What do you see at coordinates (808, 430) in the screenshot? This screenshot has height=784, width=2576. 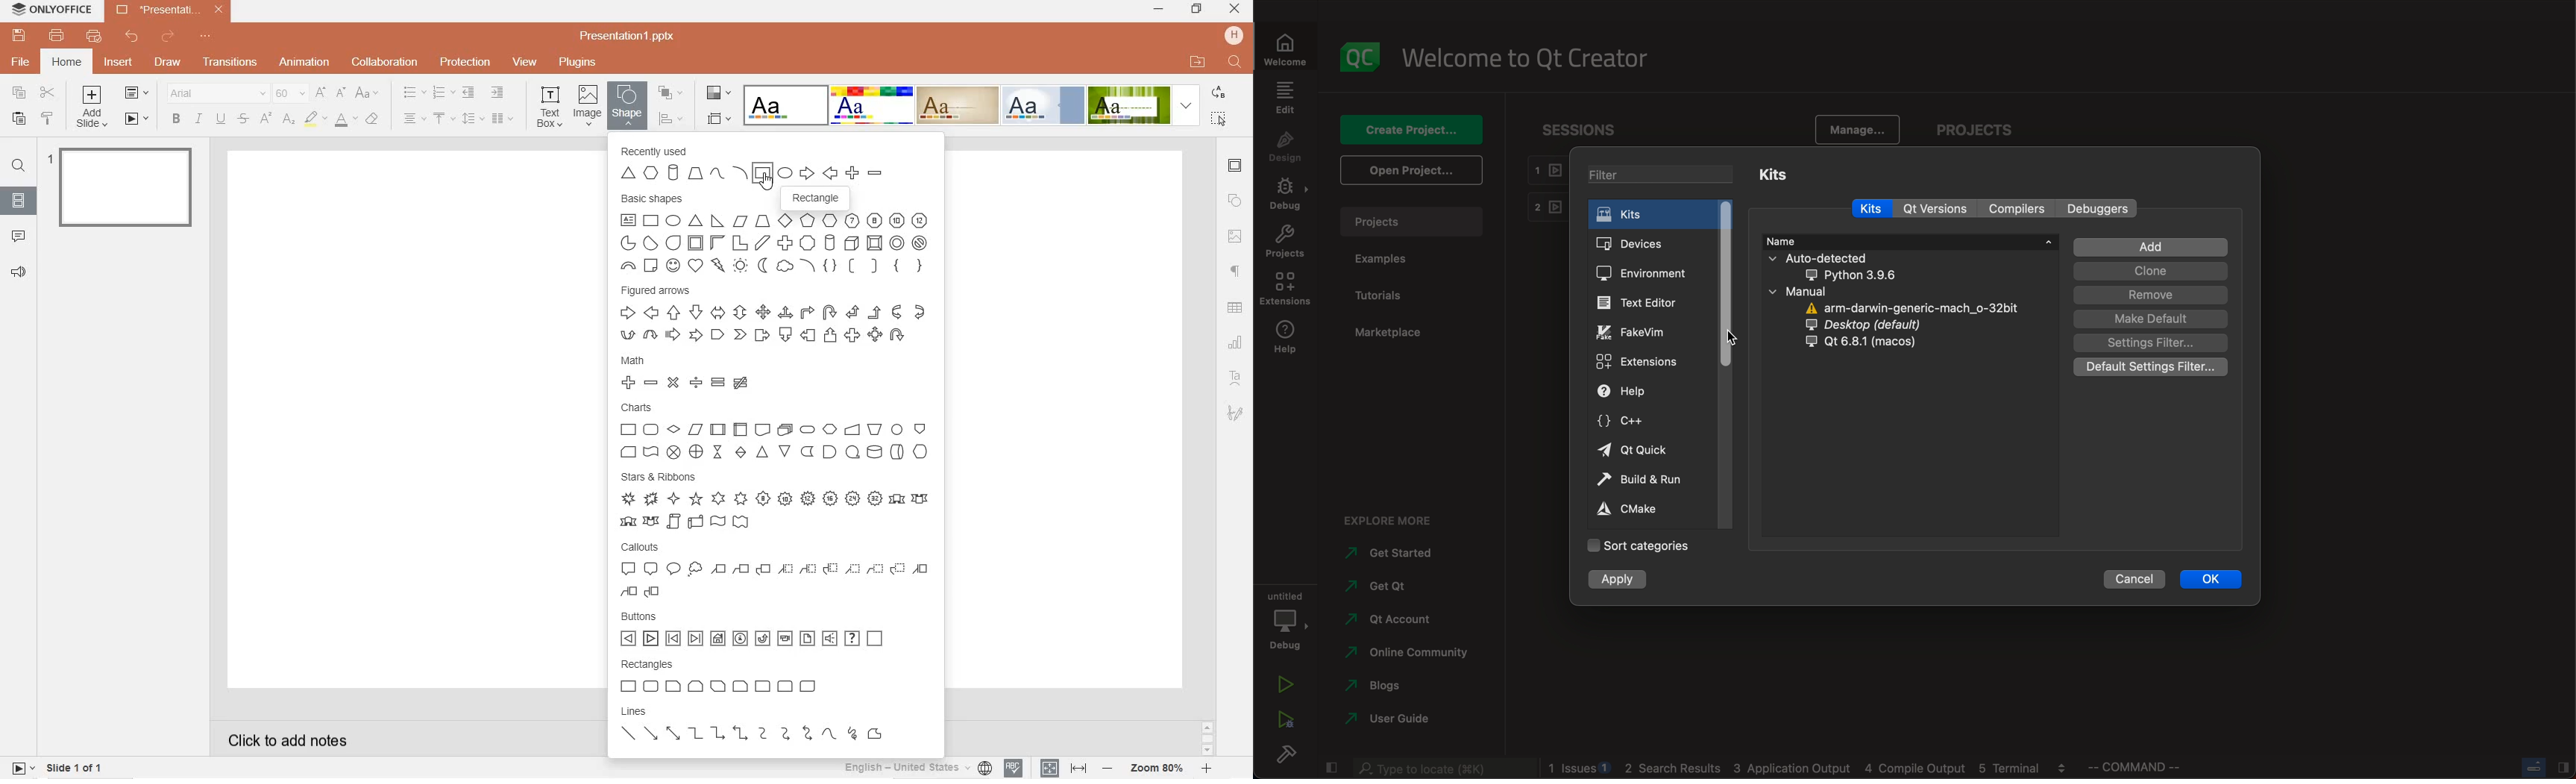 I see `Terminator` at bounding box center [808, 430].